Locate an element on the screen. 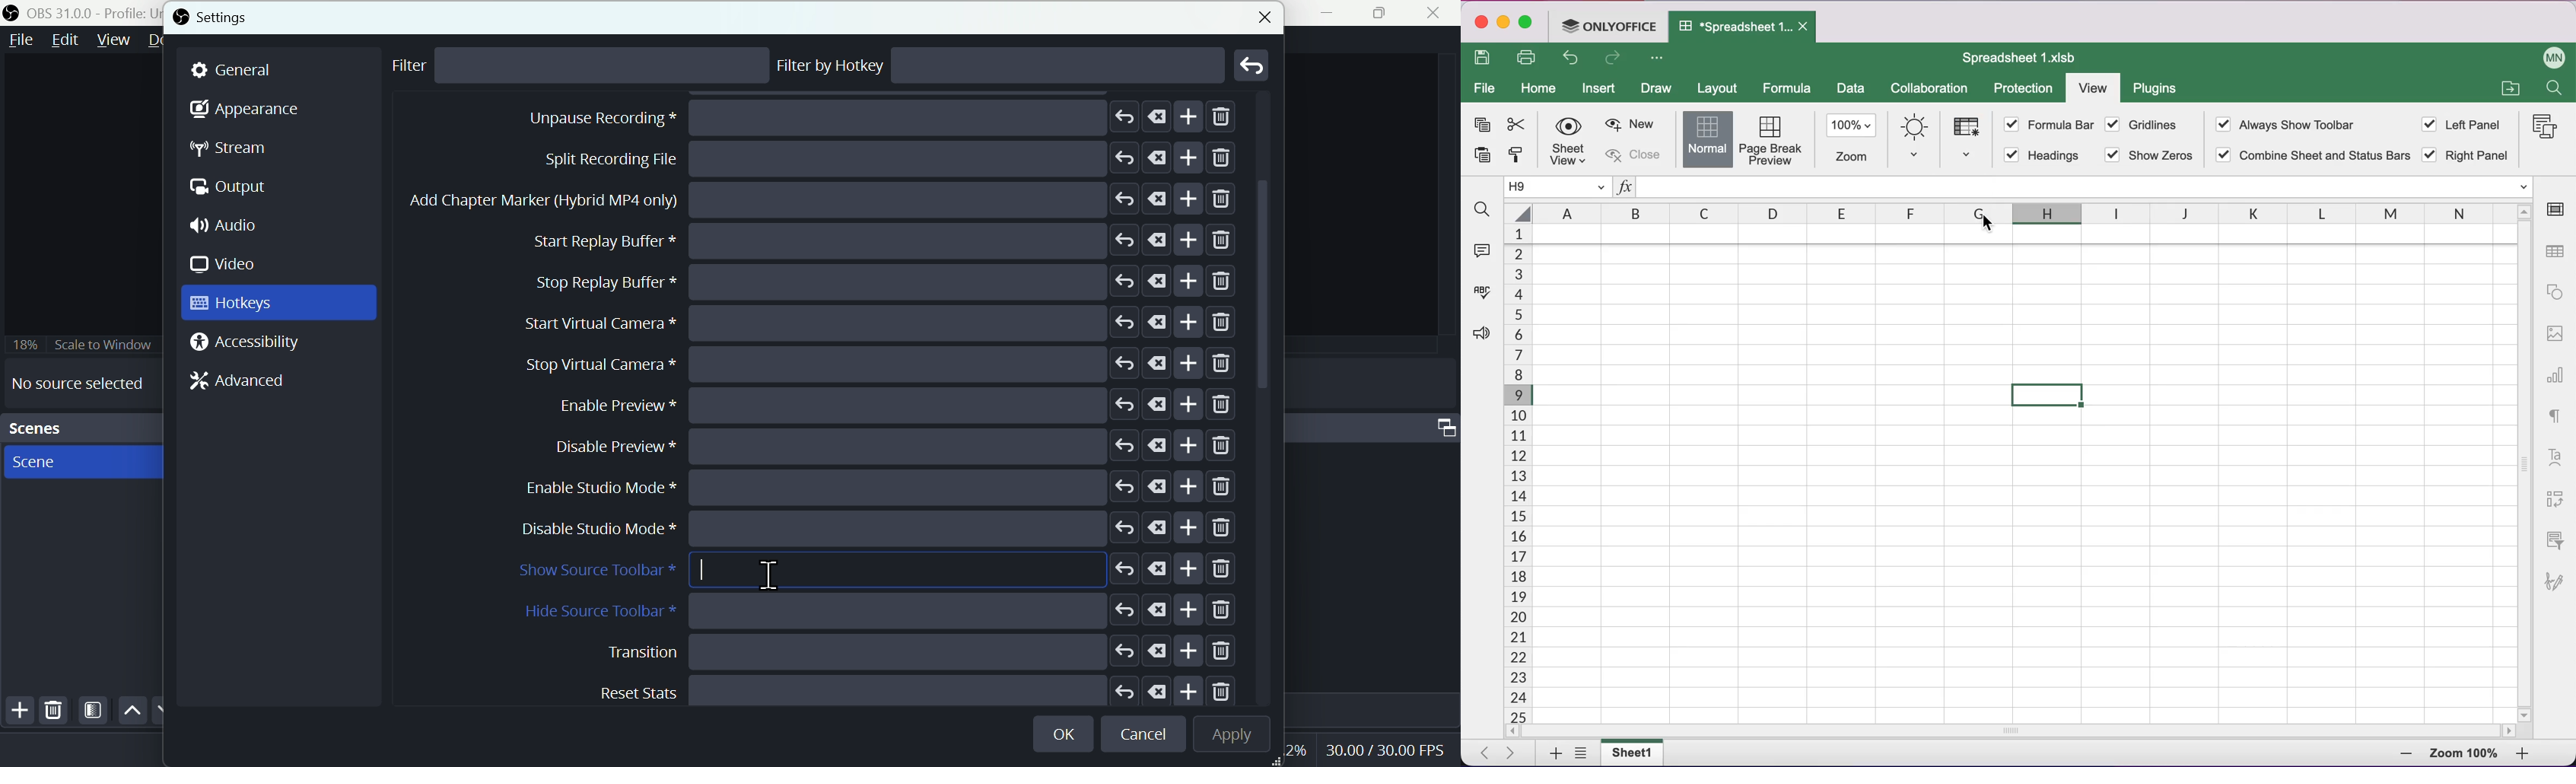 Image resolution: width=2576 pixels, height=784 pixels. slicer is located at coordinates (2559, 538).